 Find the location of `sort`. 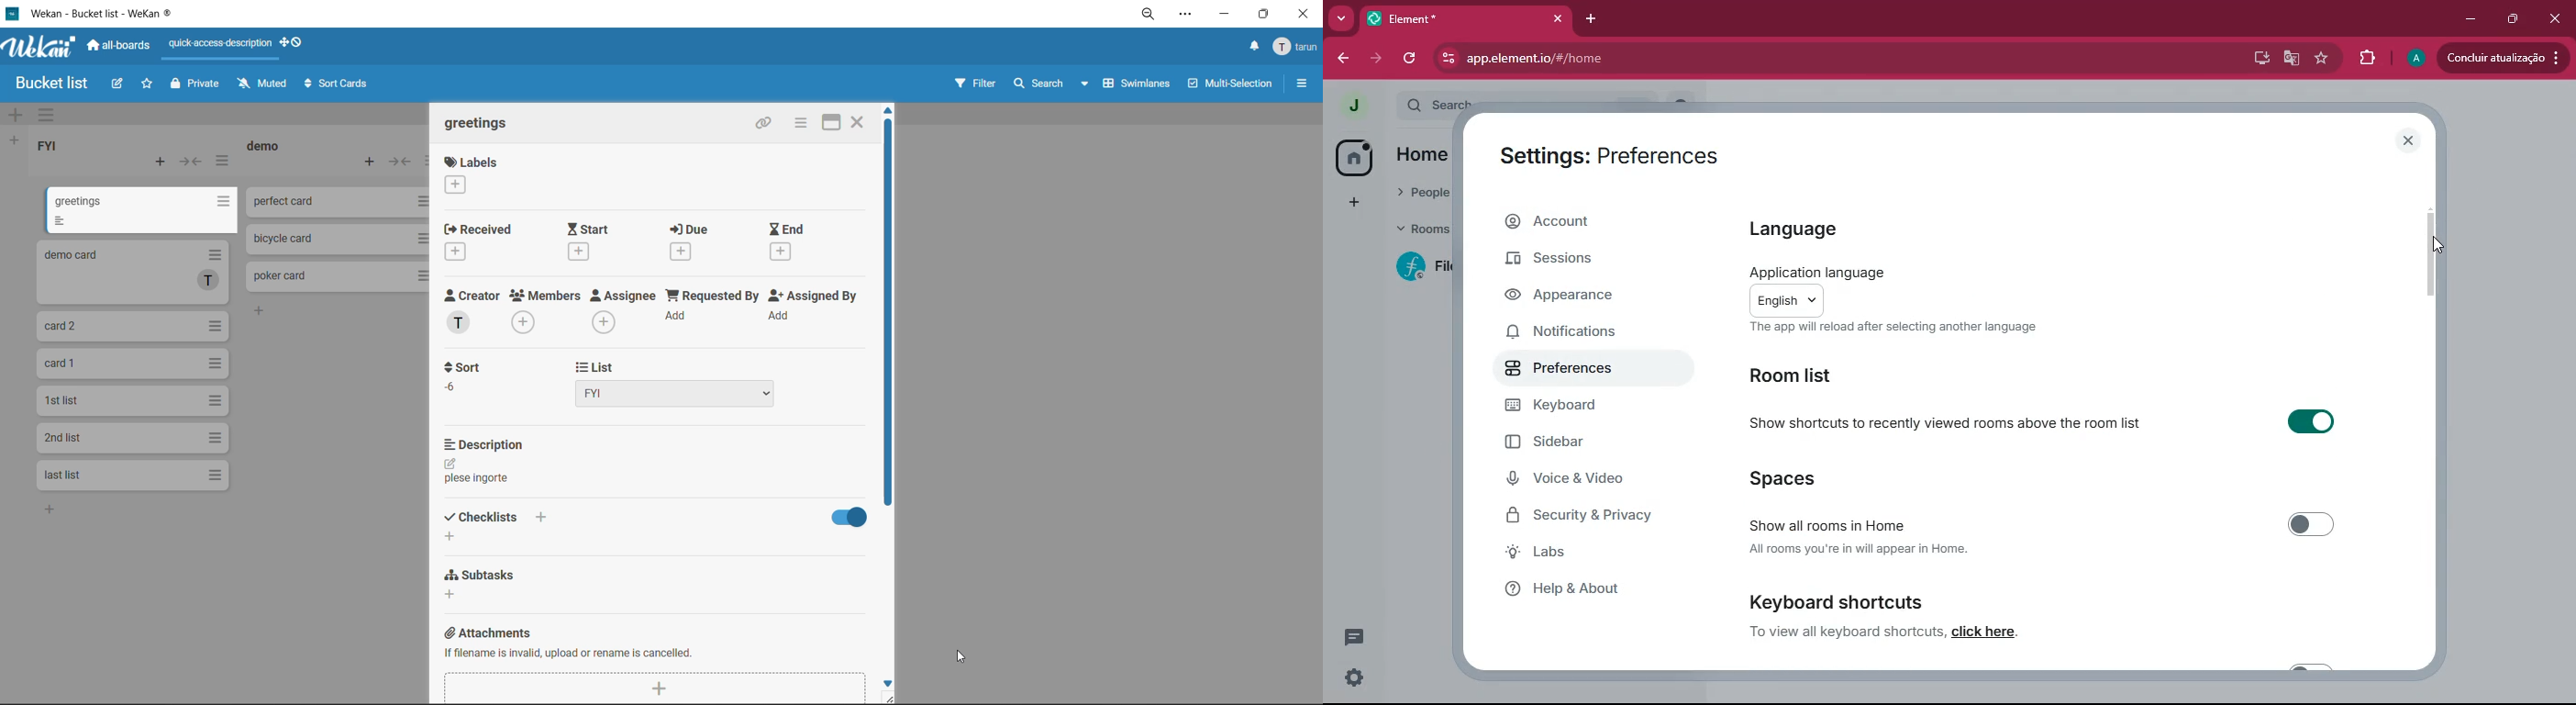

sort is located at coordinates (461, 375).